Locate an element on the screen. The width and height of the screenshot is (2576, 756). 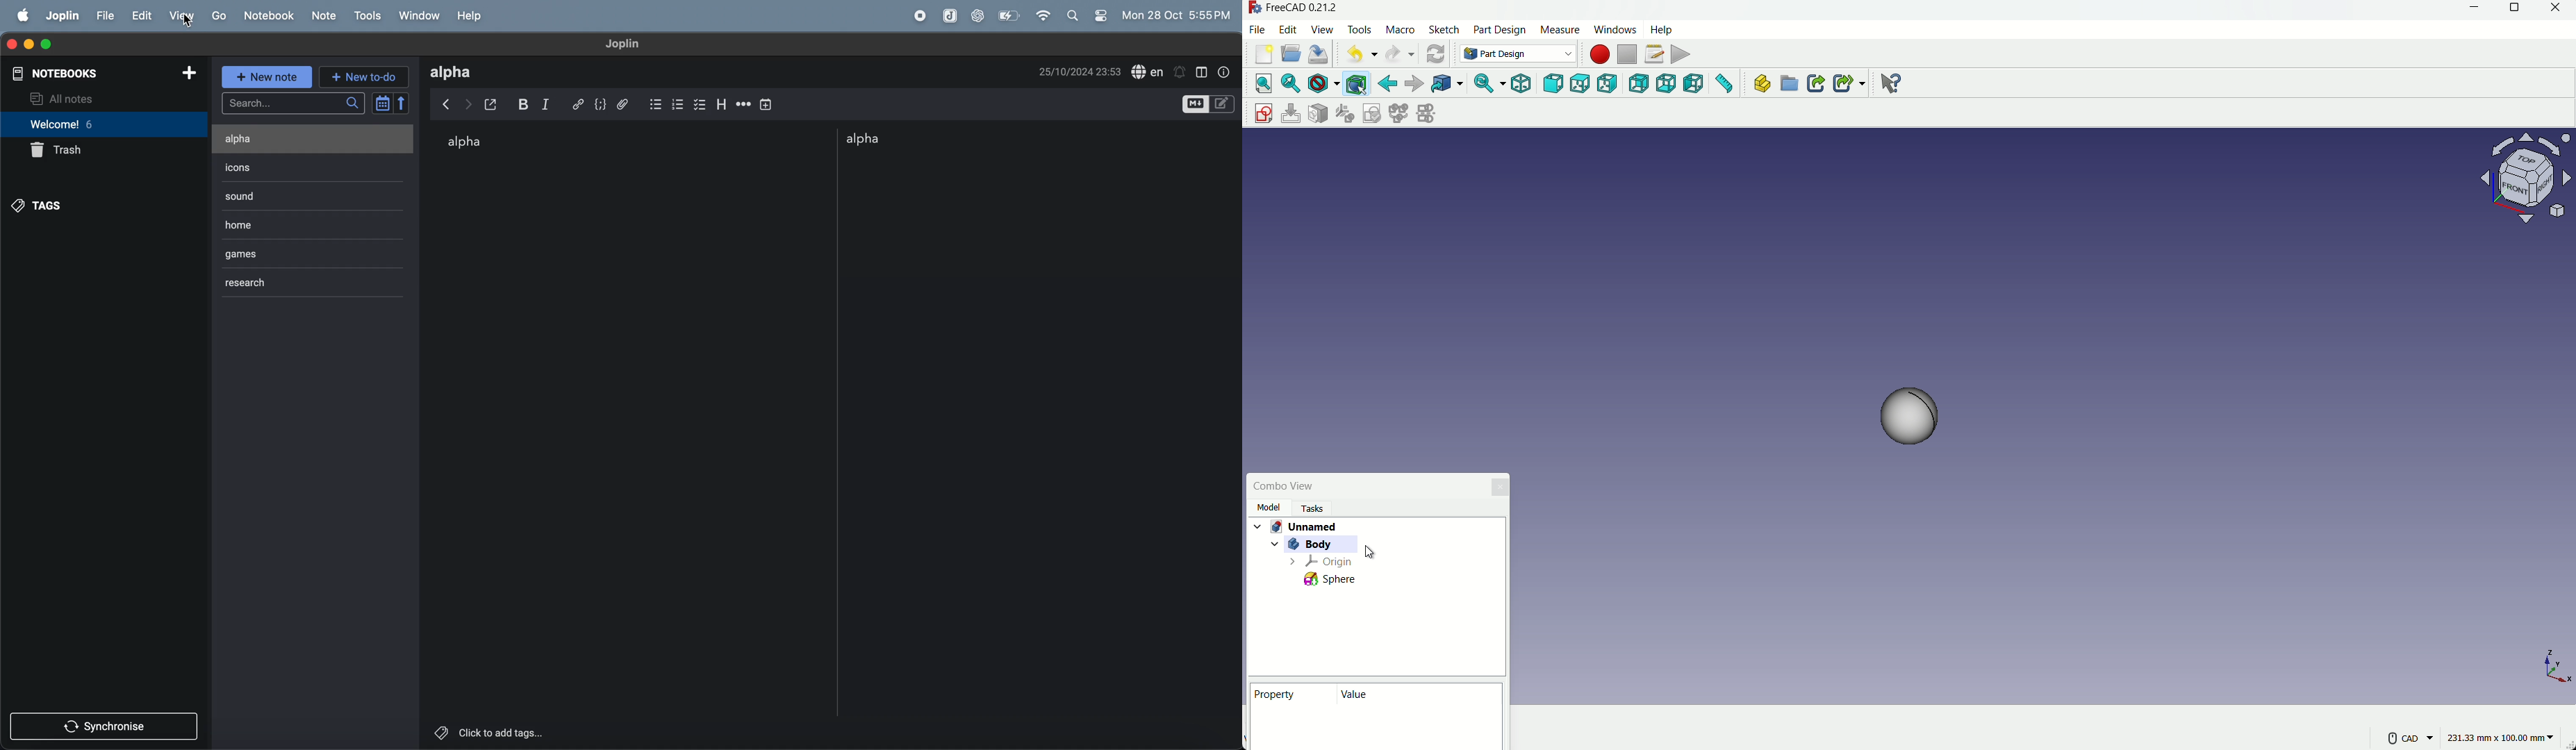
note 5 games is located at coordinates (286, 253).